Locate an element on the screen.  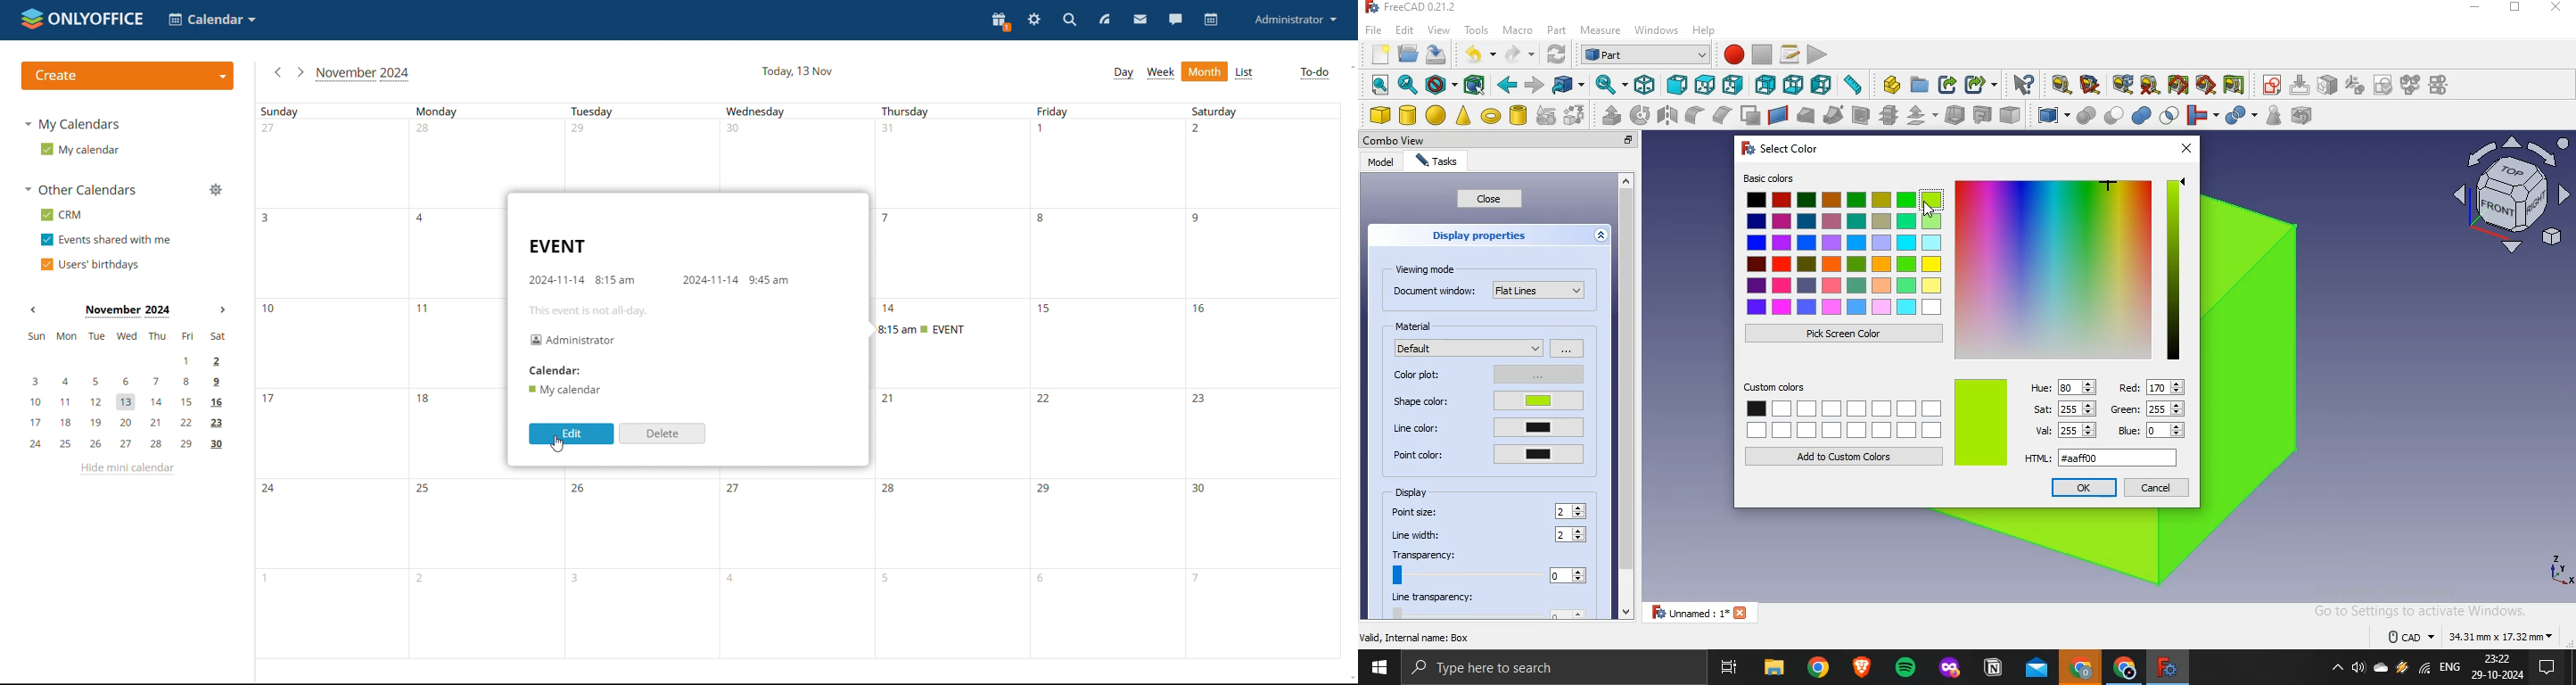
display properties is located at coordinates (1480, 235).